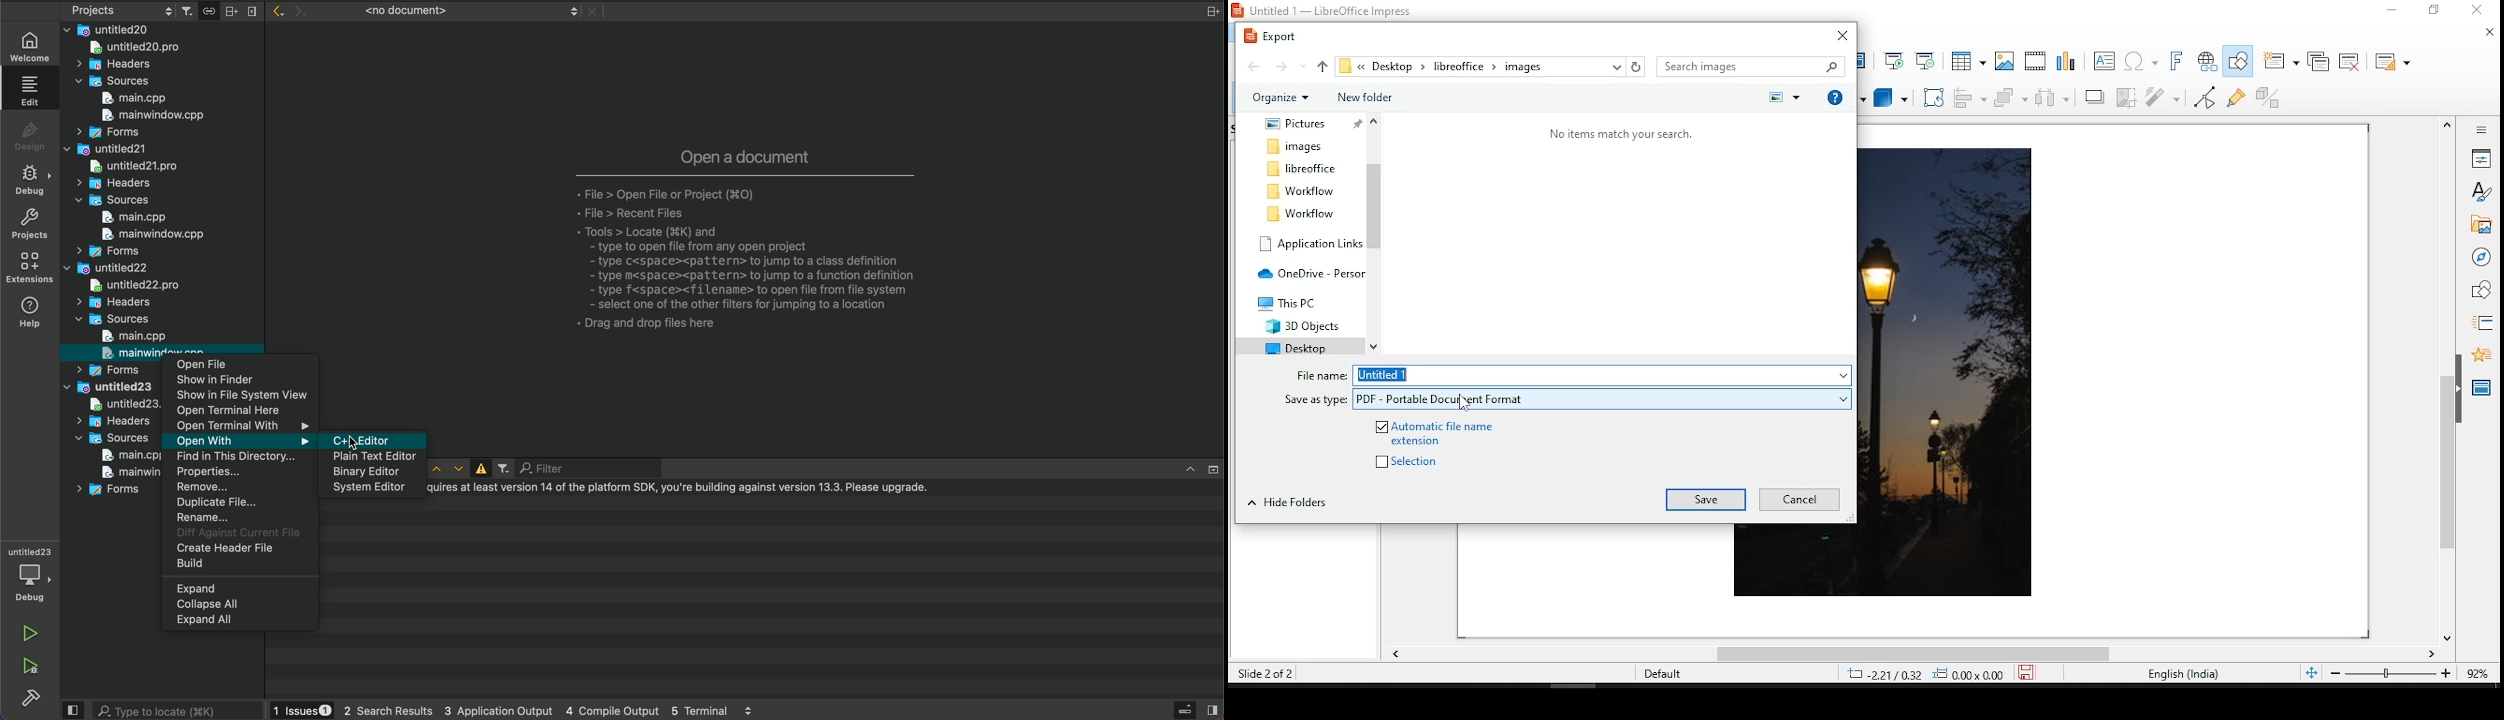 The width and height of the screenshot is (2520, 728). Describe the element at coordinates (1255, 66) in the screenshot. I see `back` at that location.